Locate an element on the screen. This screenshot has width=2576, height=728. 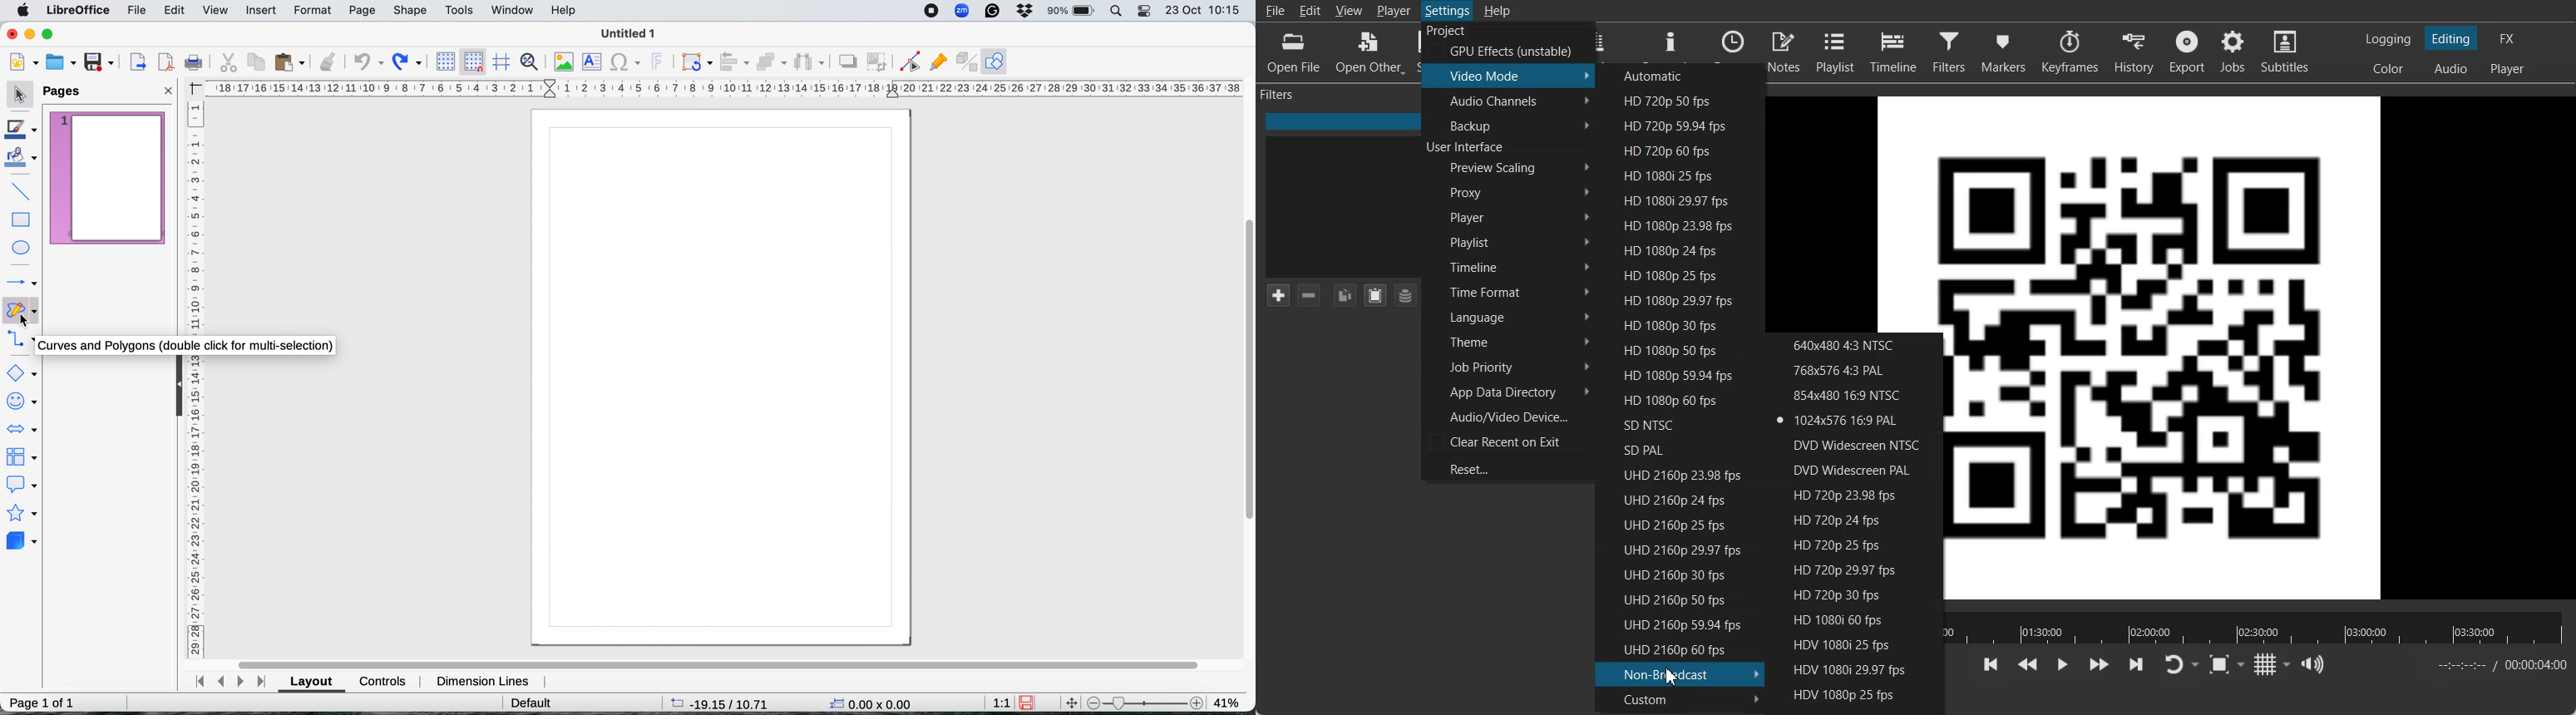
window is located at coordinates (512, 10).